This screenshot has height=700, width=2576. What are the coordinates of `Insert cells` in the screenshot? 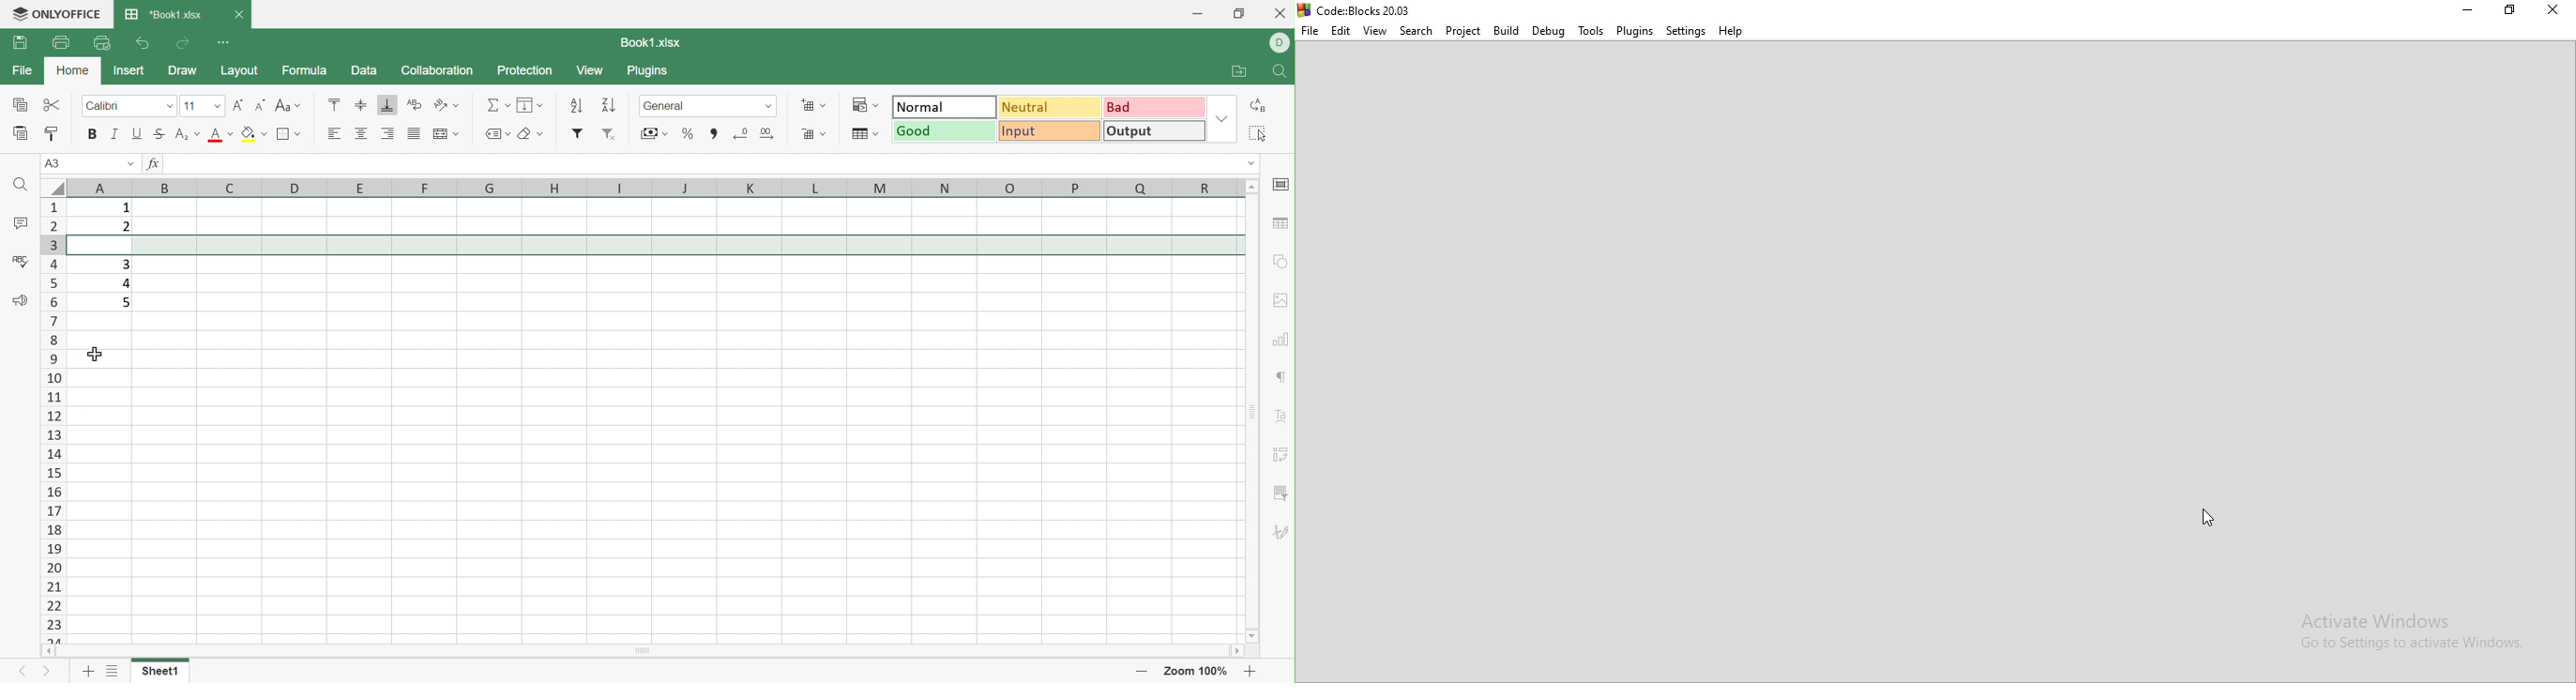 It's located at (805, 133).